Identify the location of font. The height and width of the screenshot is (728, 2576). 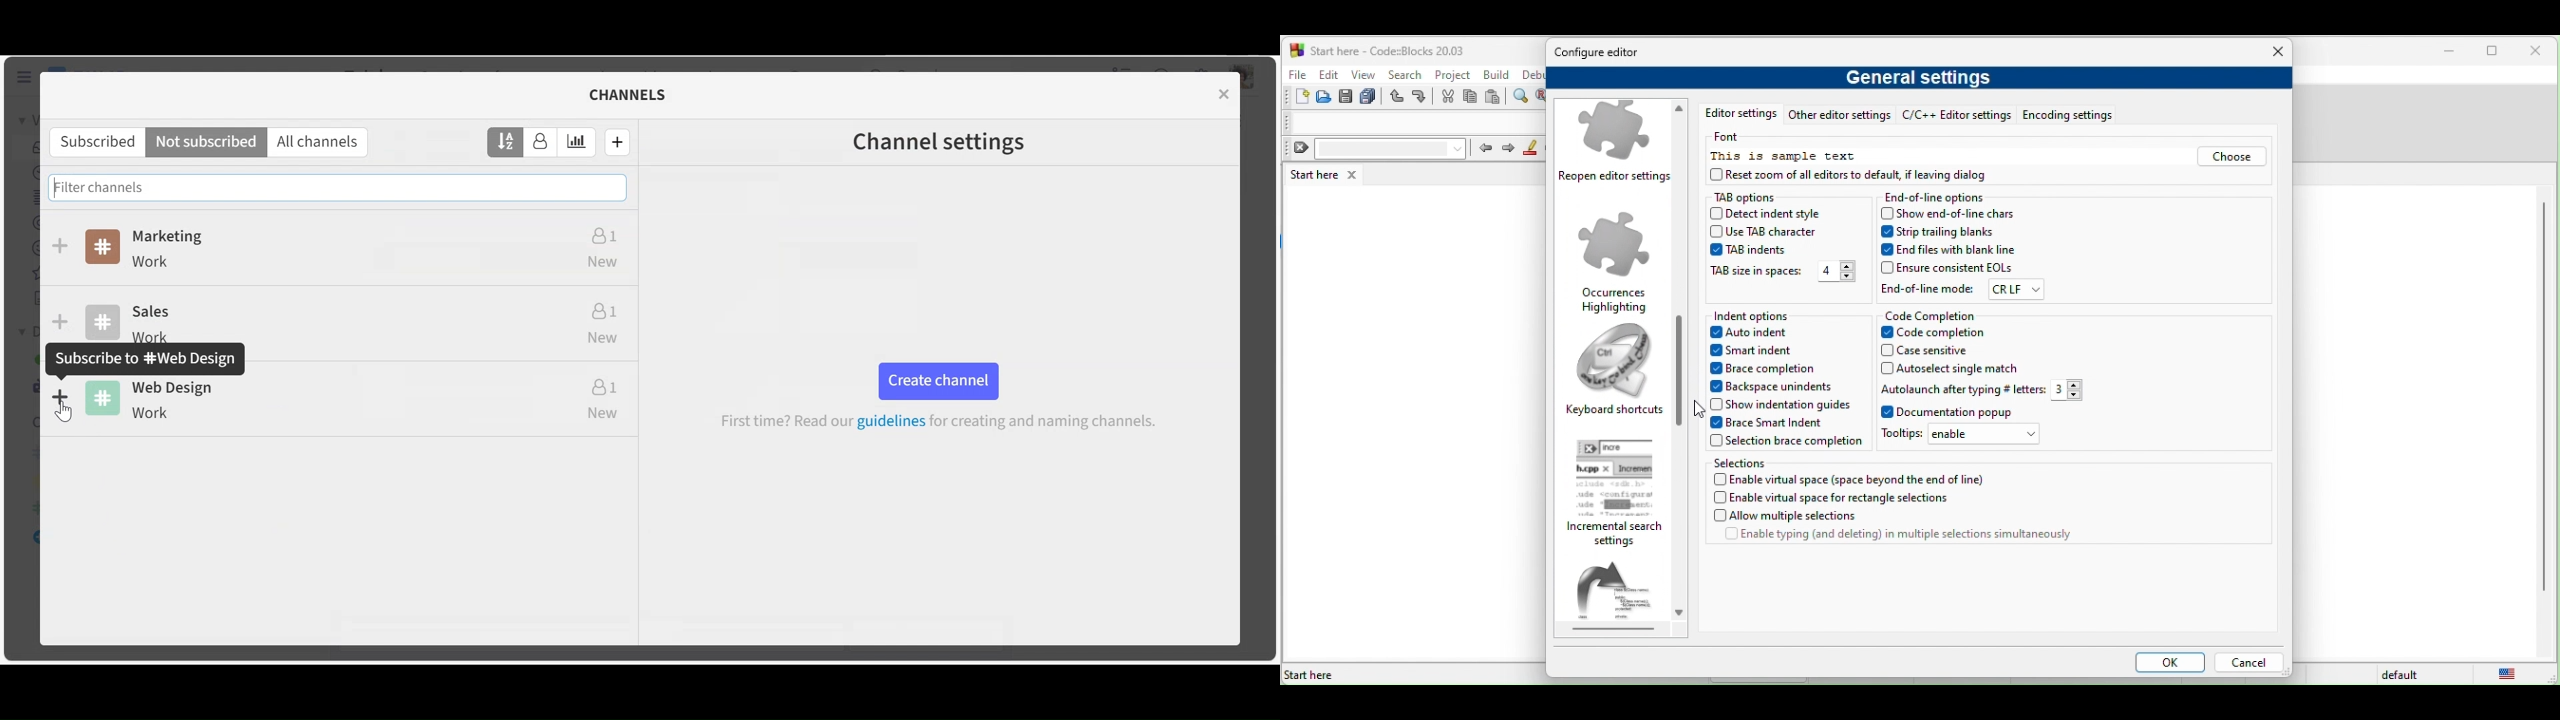
(1734, 137).